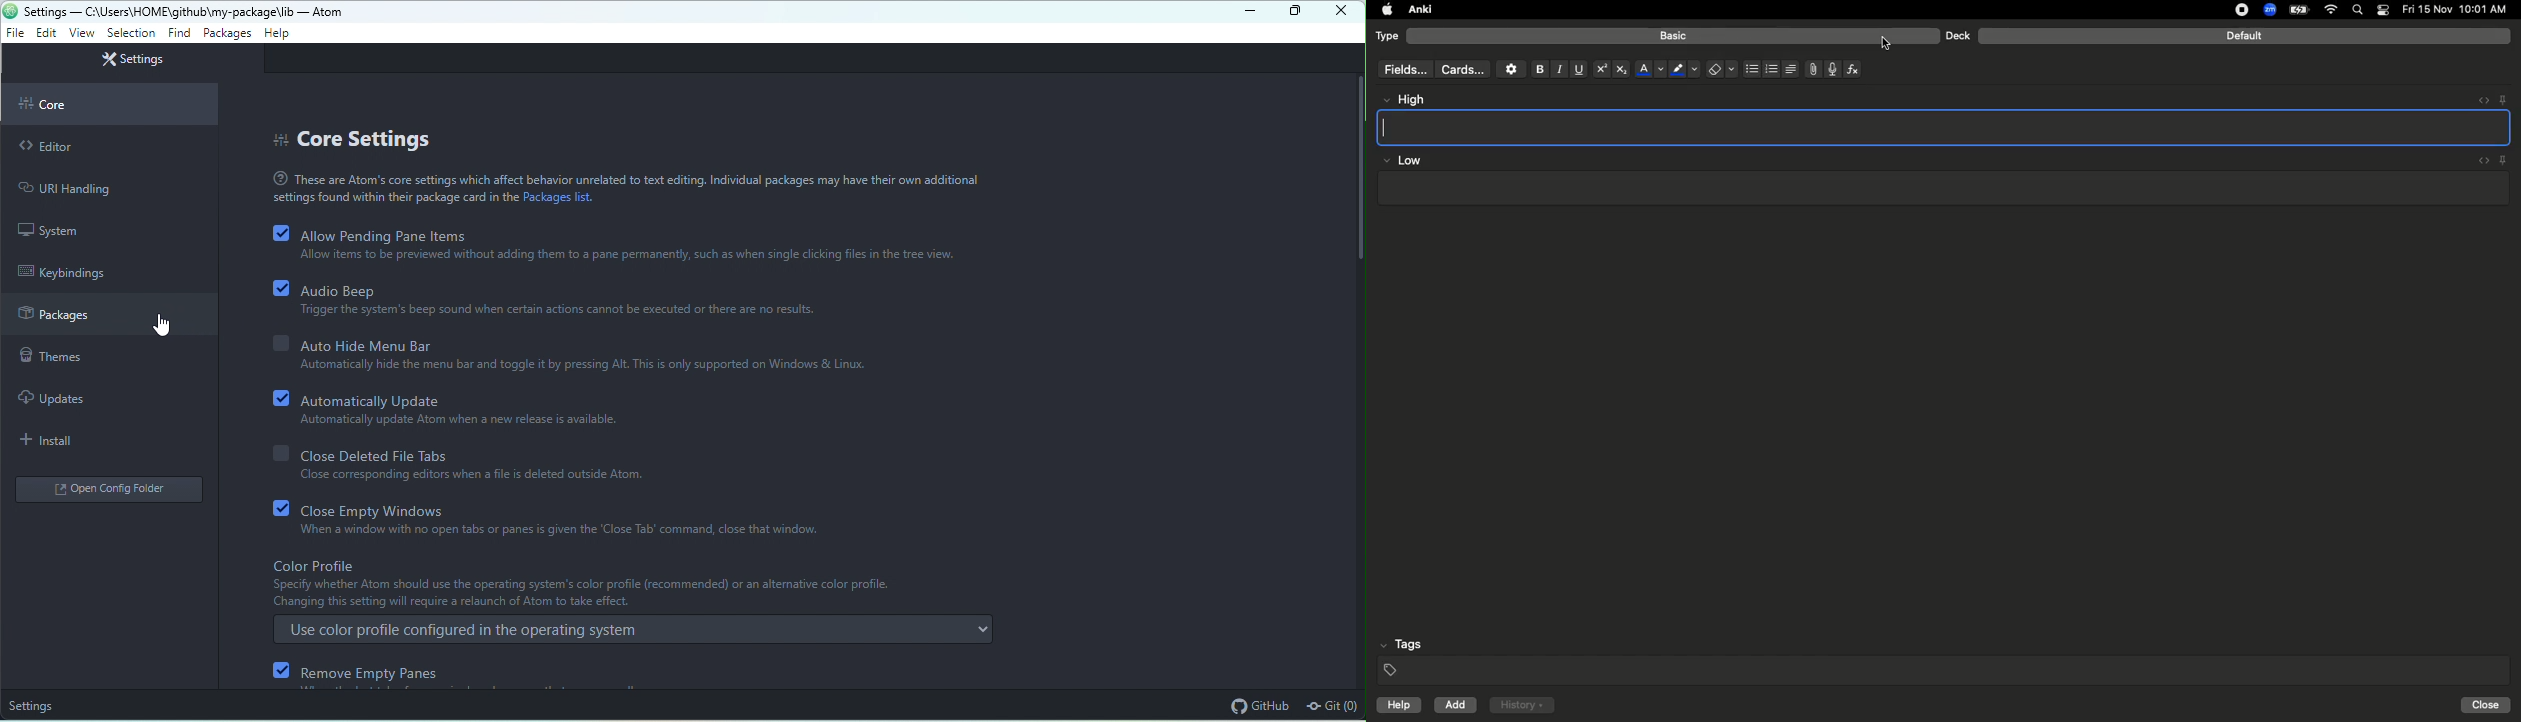 Image resolution: width=2548 pixels, height=728 pixels. Describe the element at coordinates (1511, 69) in the screenshot. I see `Settings` at that location.